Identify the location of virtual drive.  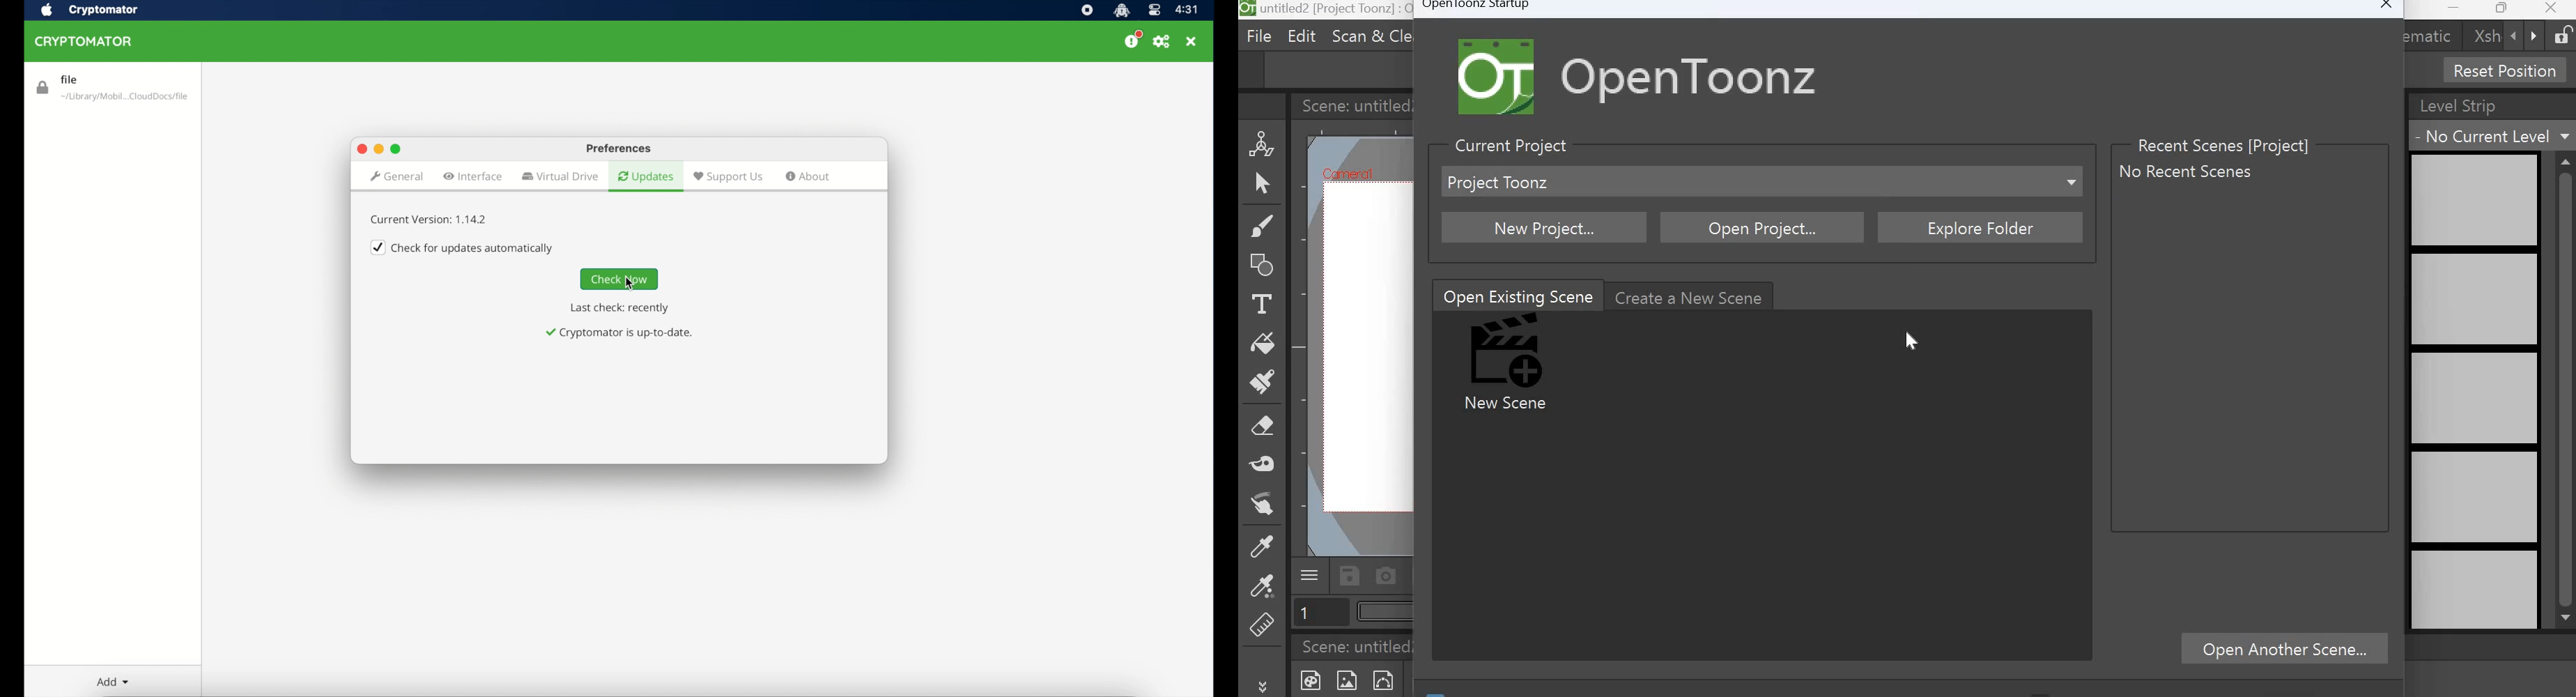
(561, 177).